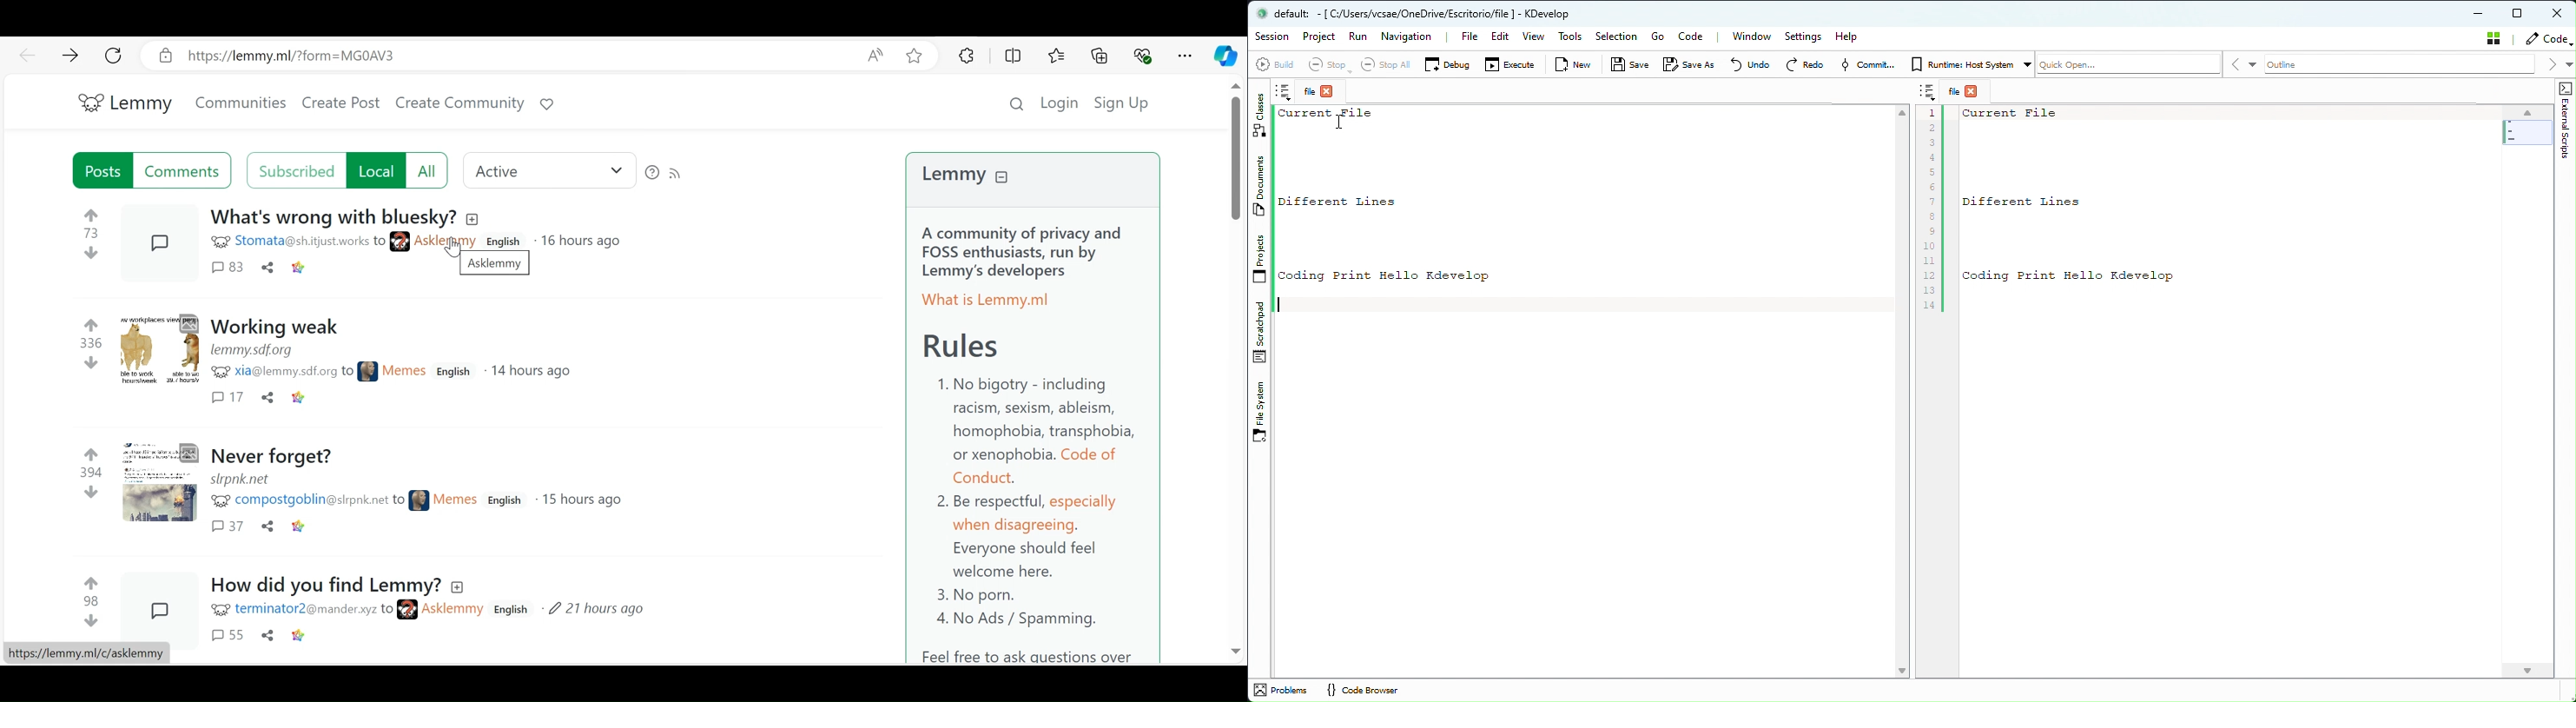  Describe the element at coordinates (71, 56) in the screenshot. I see `Go Forward` at that location.